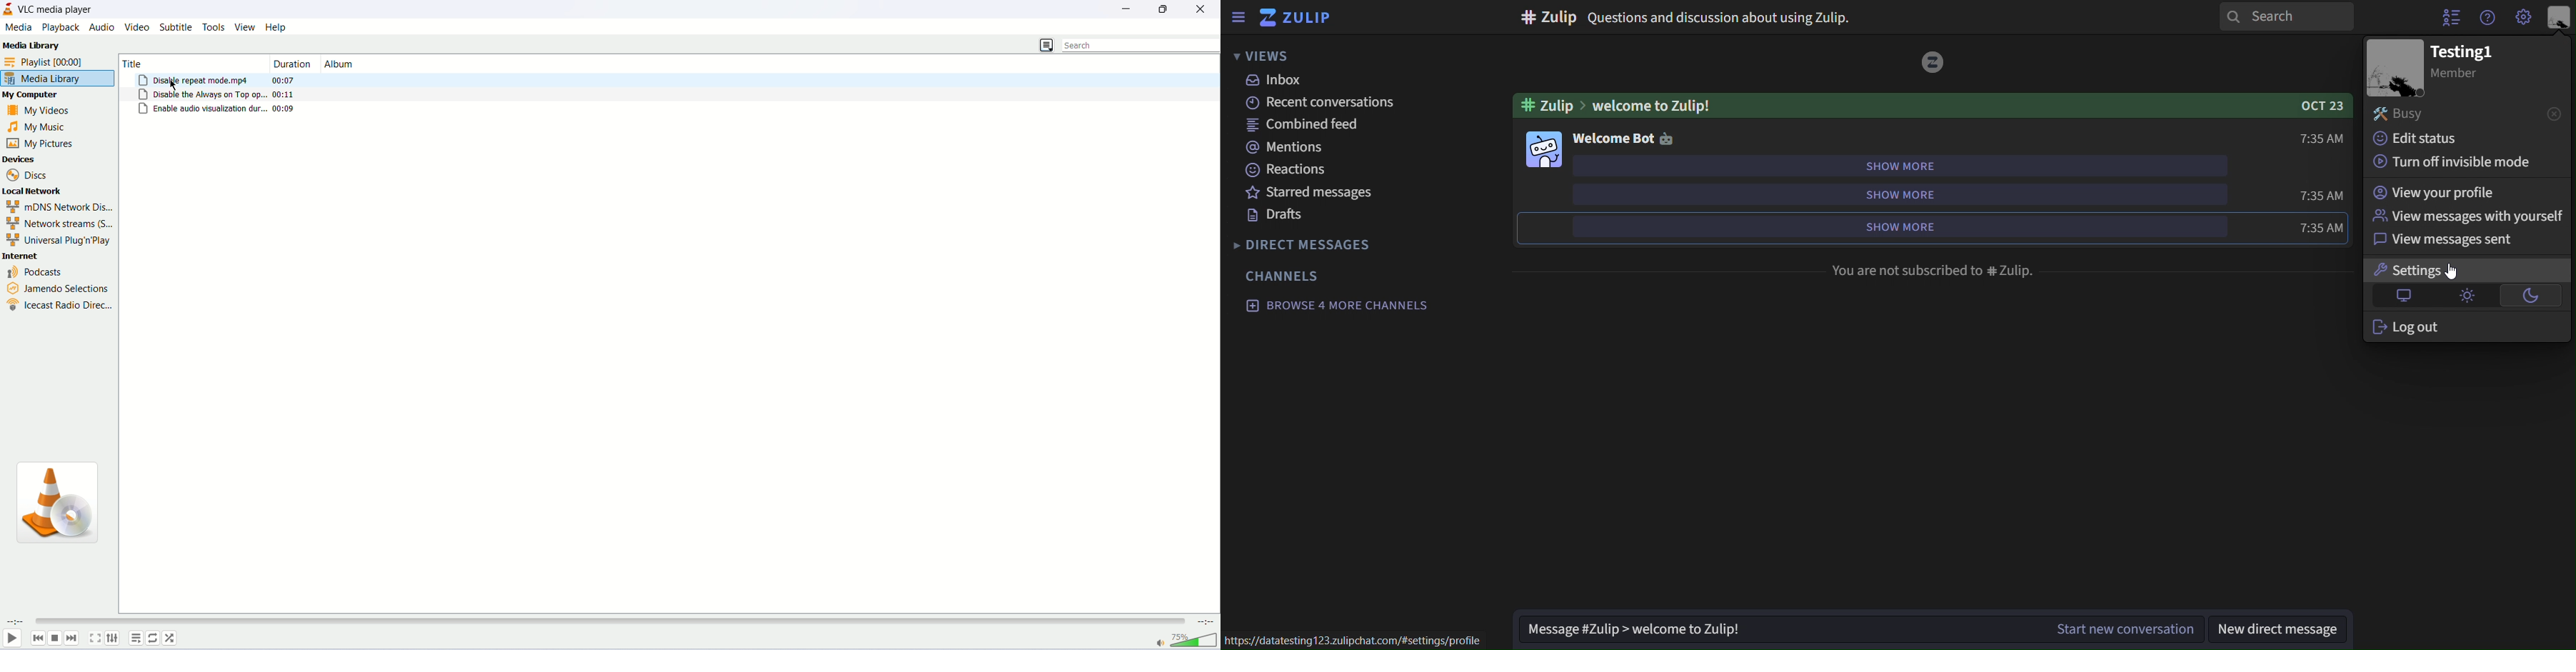 The height and width of the screenshot is (672, 2576). I want to click on sidebar, so click(1238, 19).